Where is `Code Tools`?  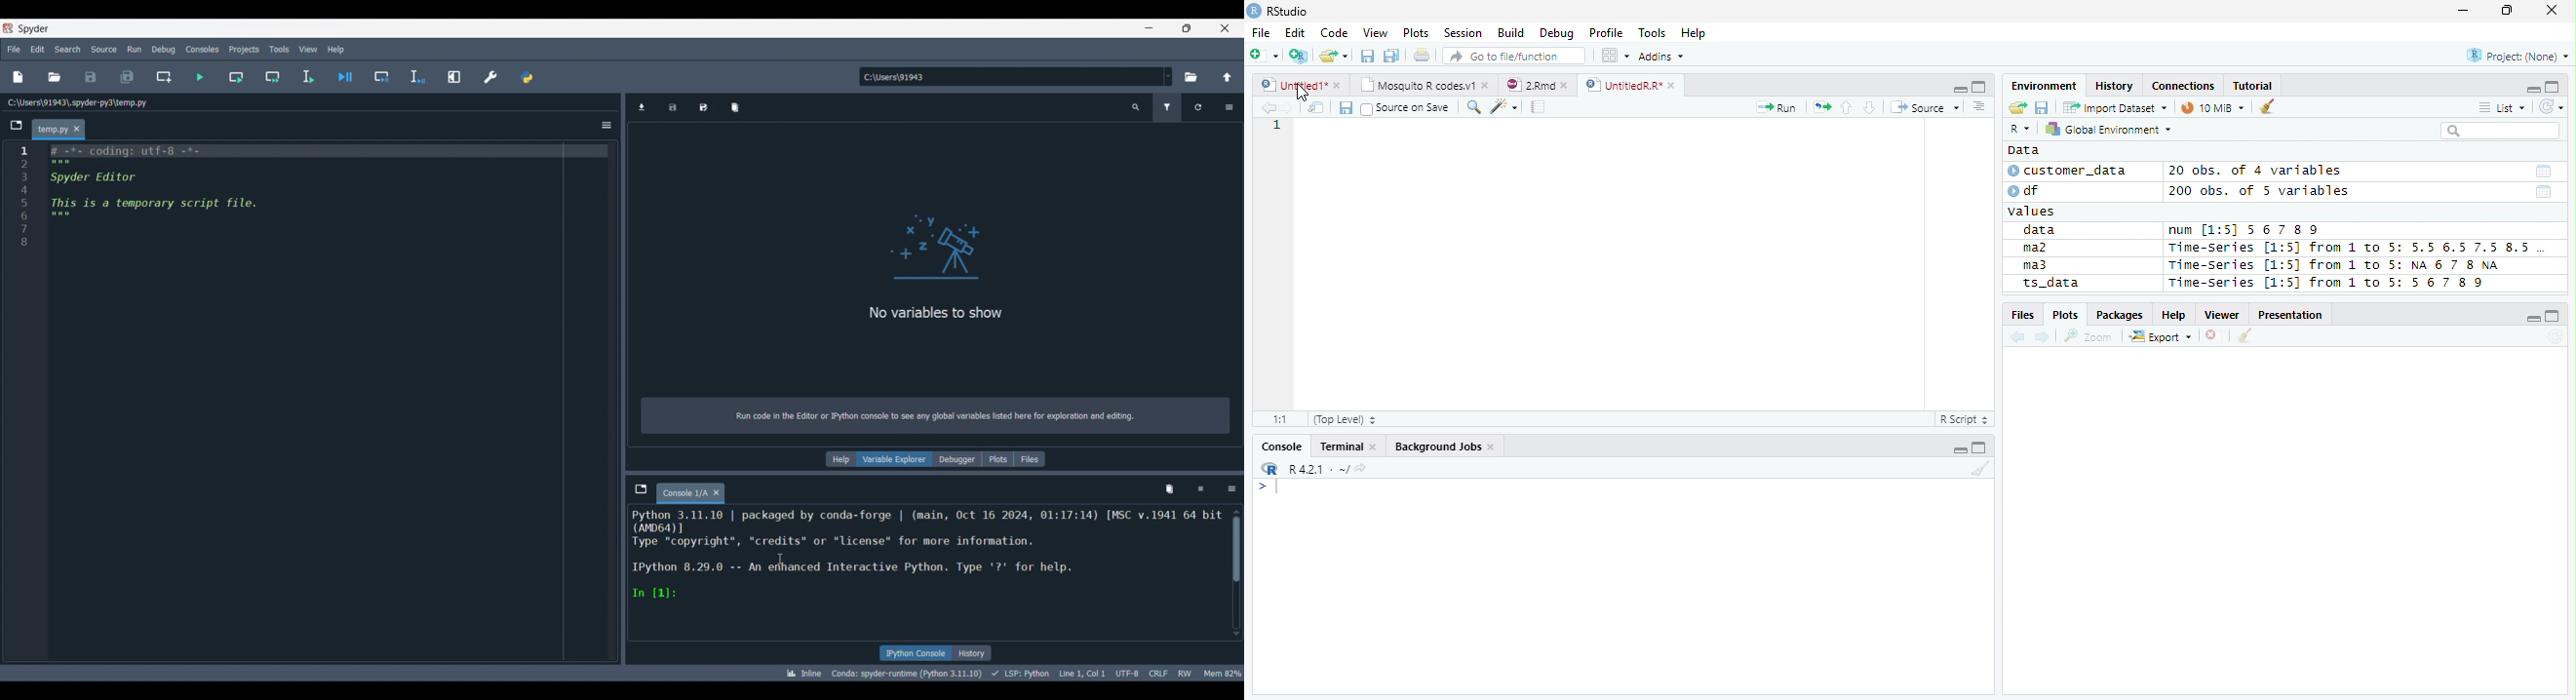
Code Tools is located at coordinates (1503, 107).